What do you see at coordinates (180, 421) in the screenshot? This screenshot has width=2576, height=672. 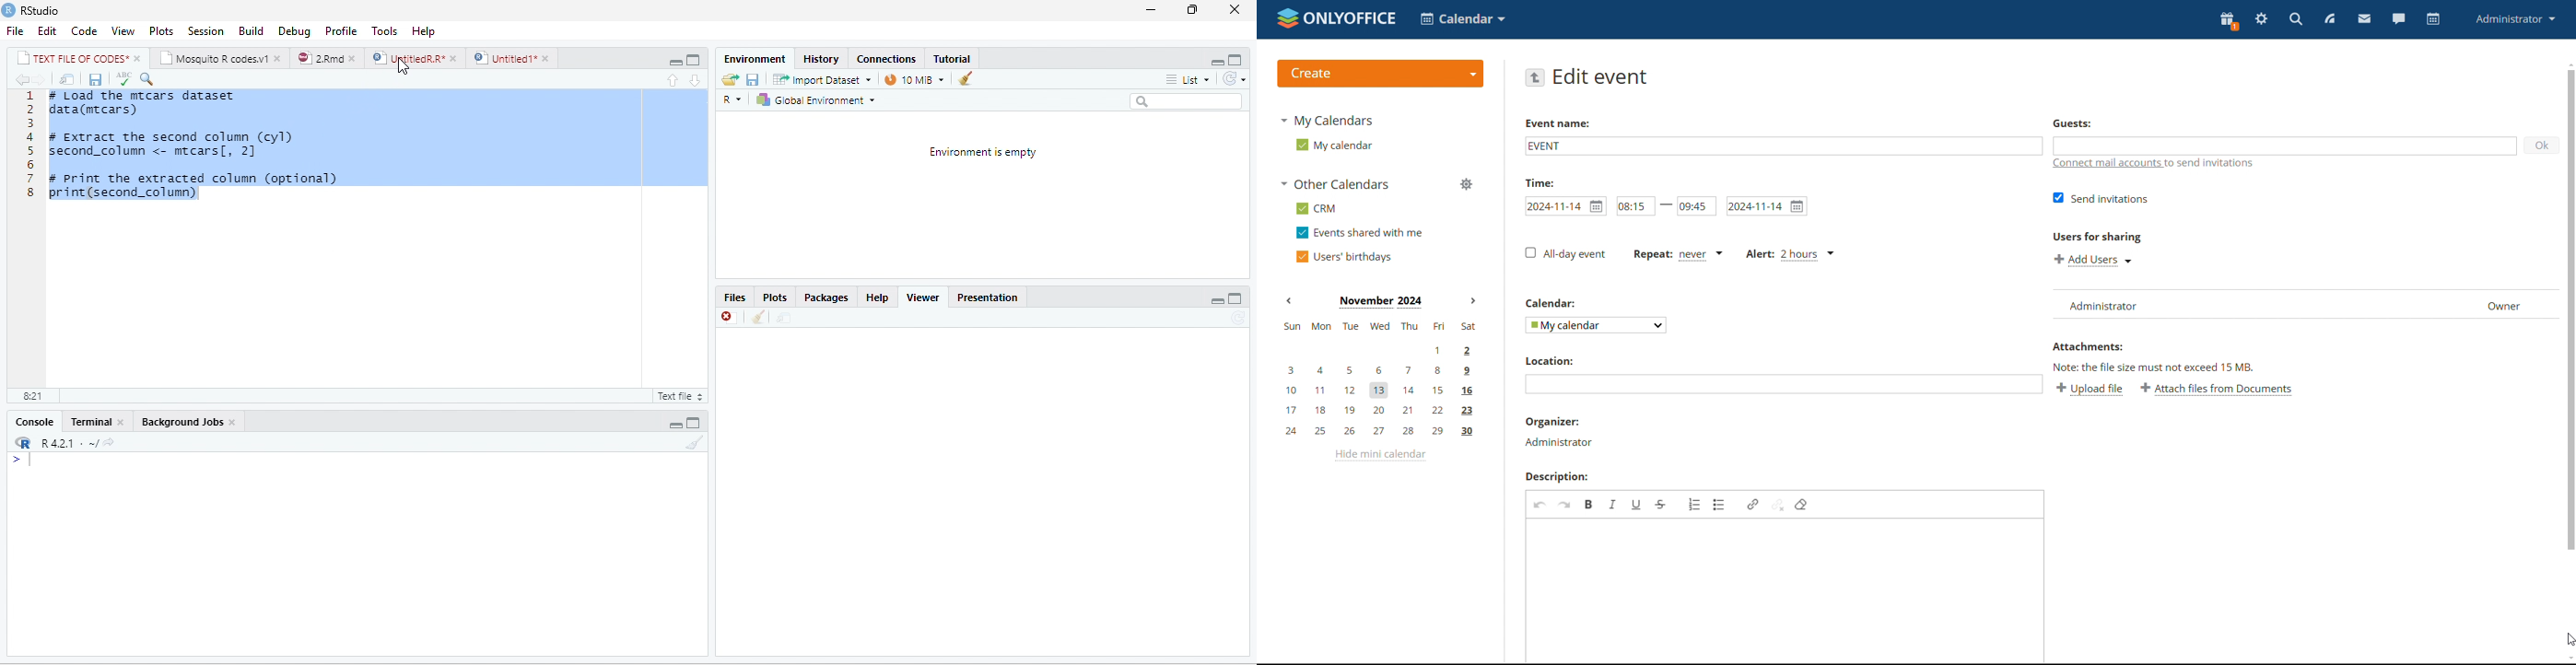 I see `‘Background Jobs` at bounding box center [180, 421].